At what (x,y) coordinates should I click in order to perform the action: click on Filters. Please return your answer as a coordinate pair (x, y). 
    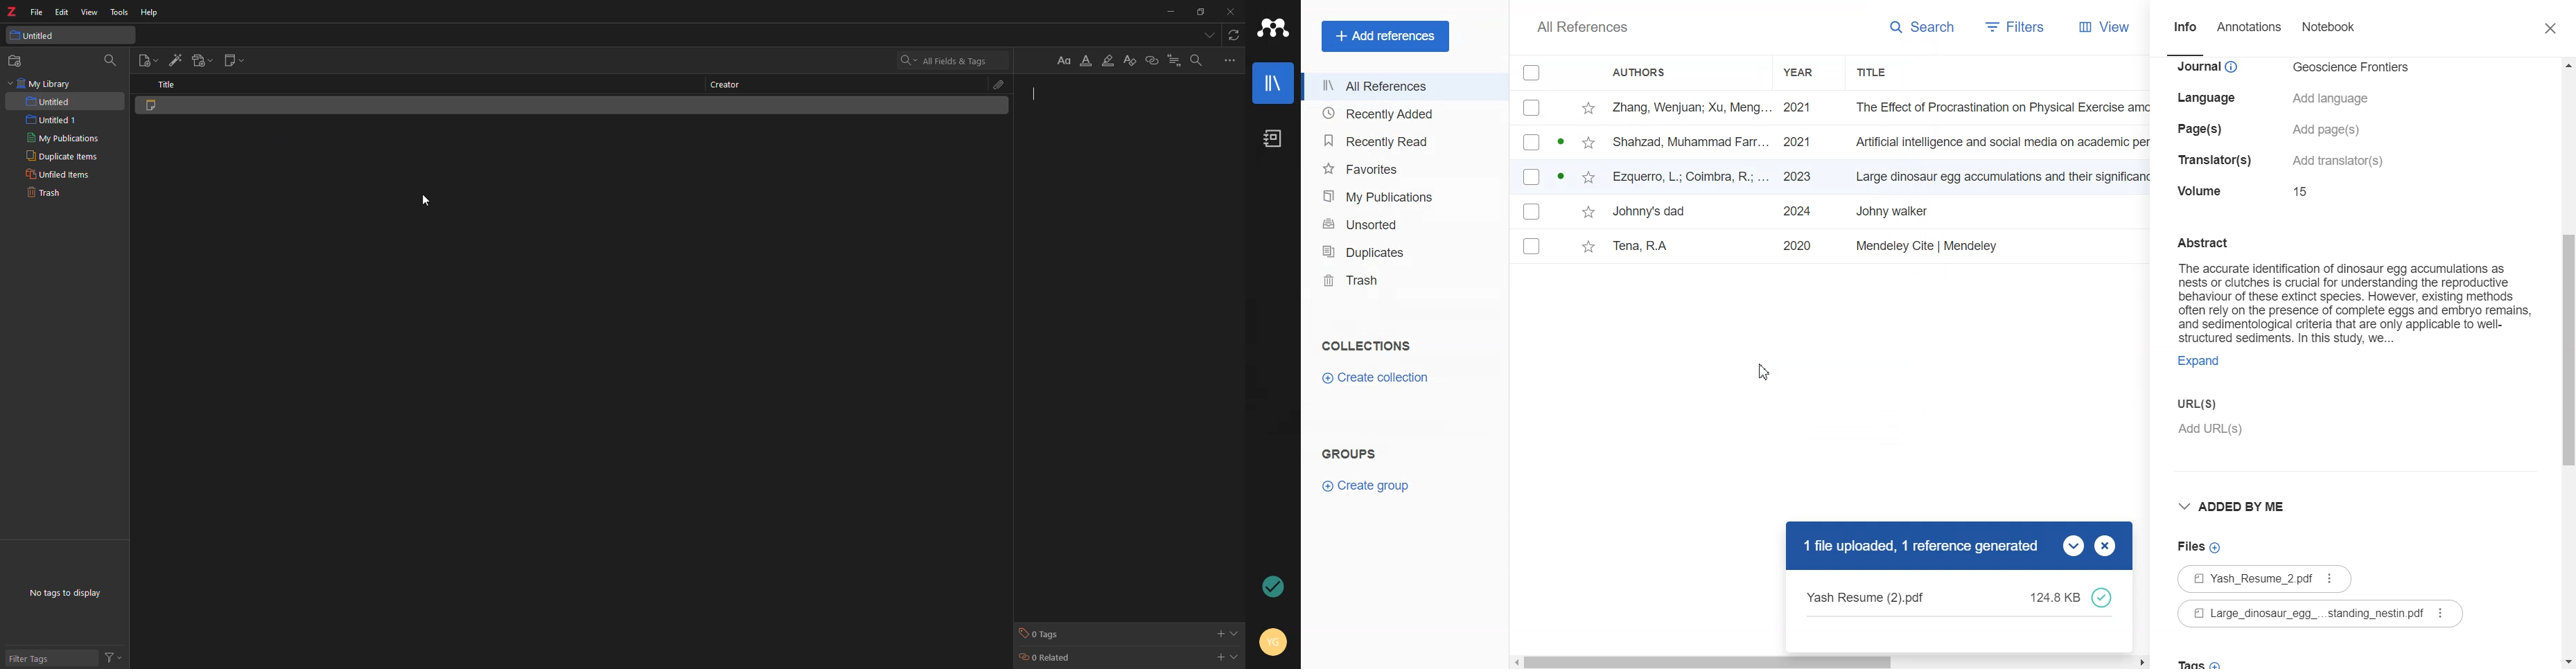
    Looking at the image, I should click on (2015, 28).